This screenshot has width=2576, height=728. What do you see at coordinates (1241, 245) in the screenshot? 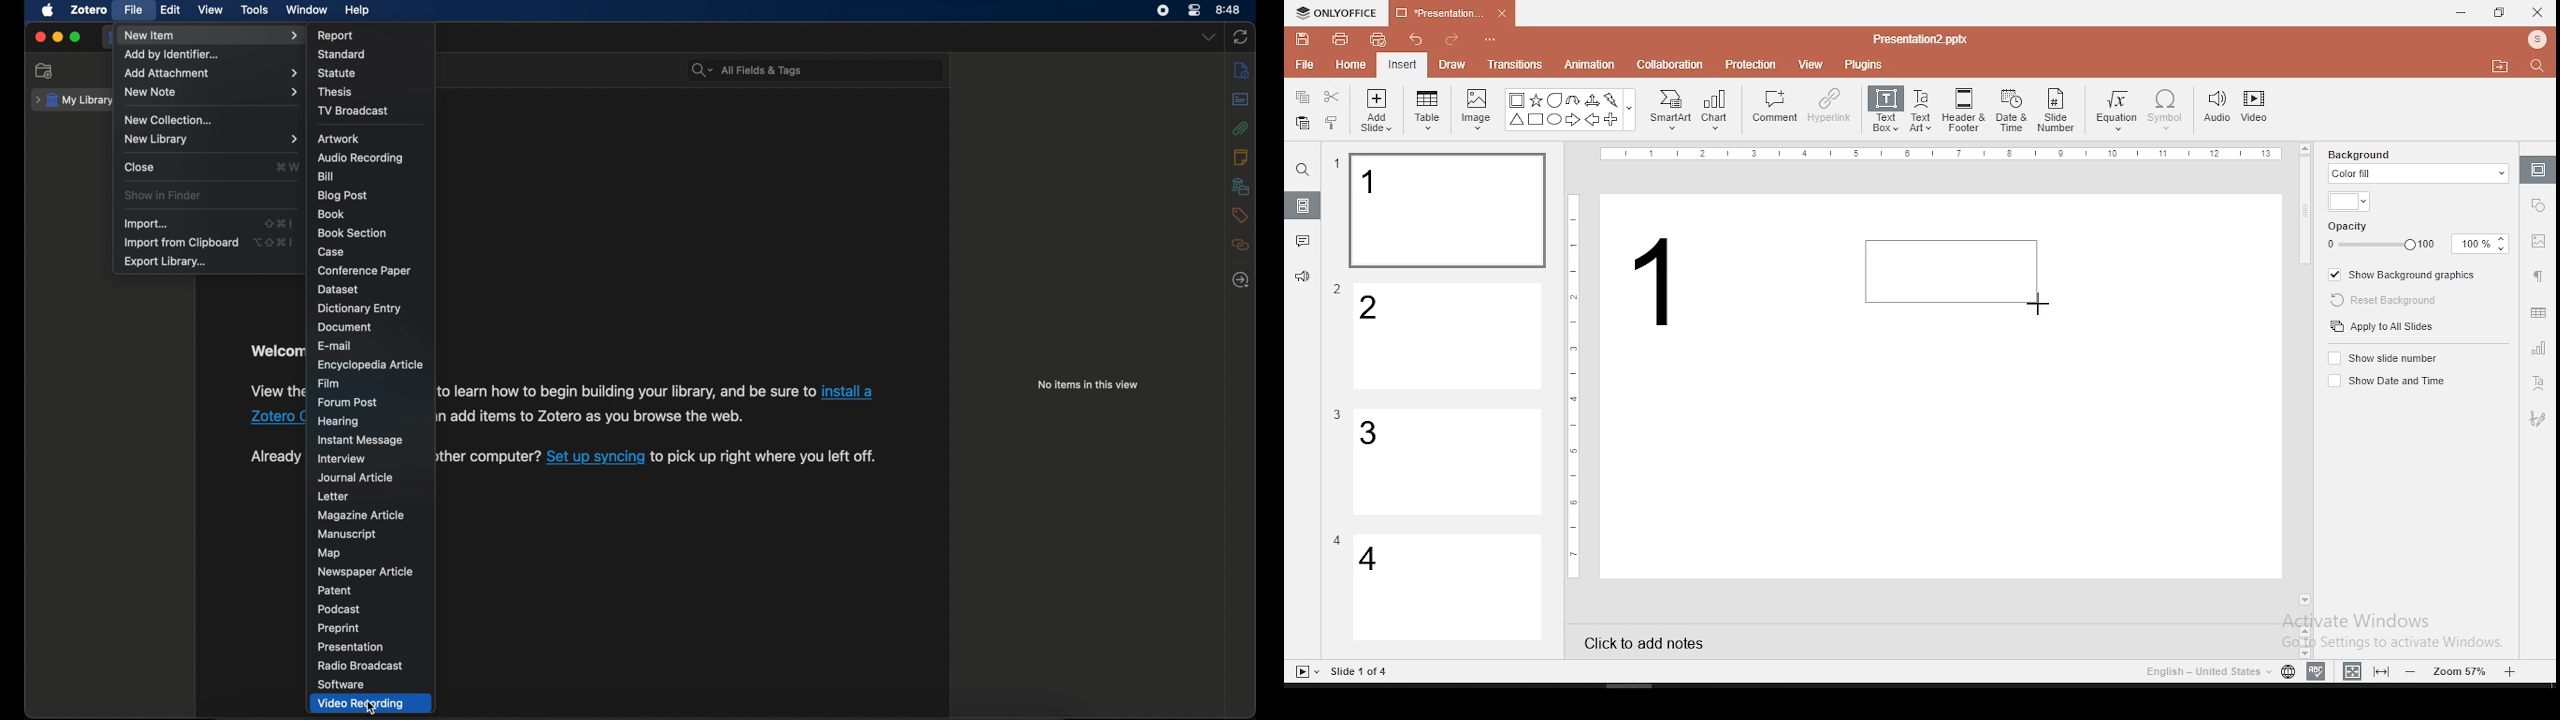
I see `related` at bounding box center [1241, 245].